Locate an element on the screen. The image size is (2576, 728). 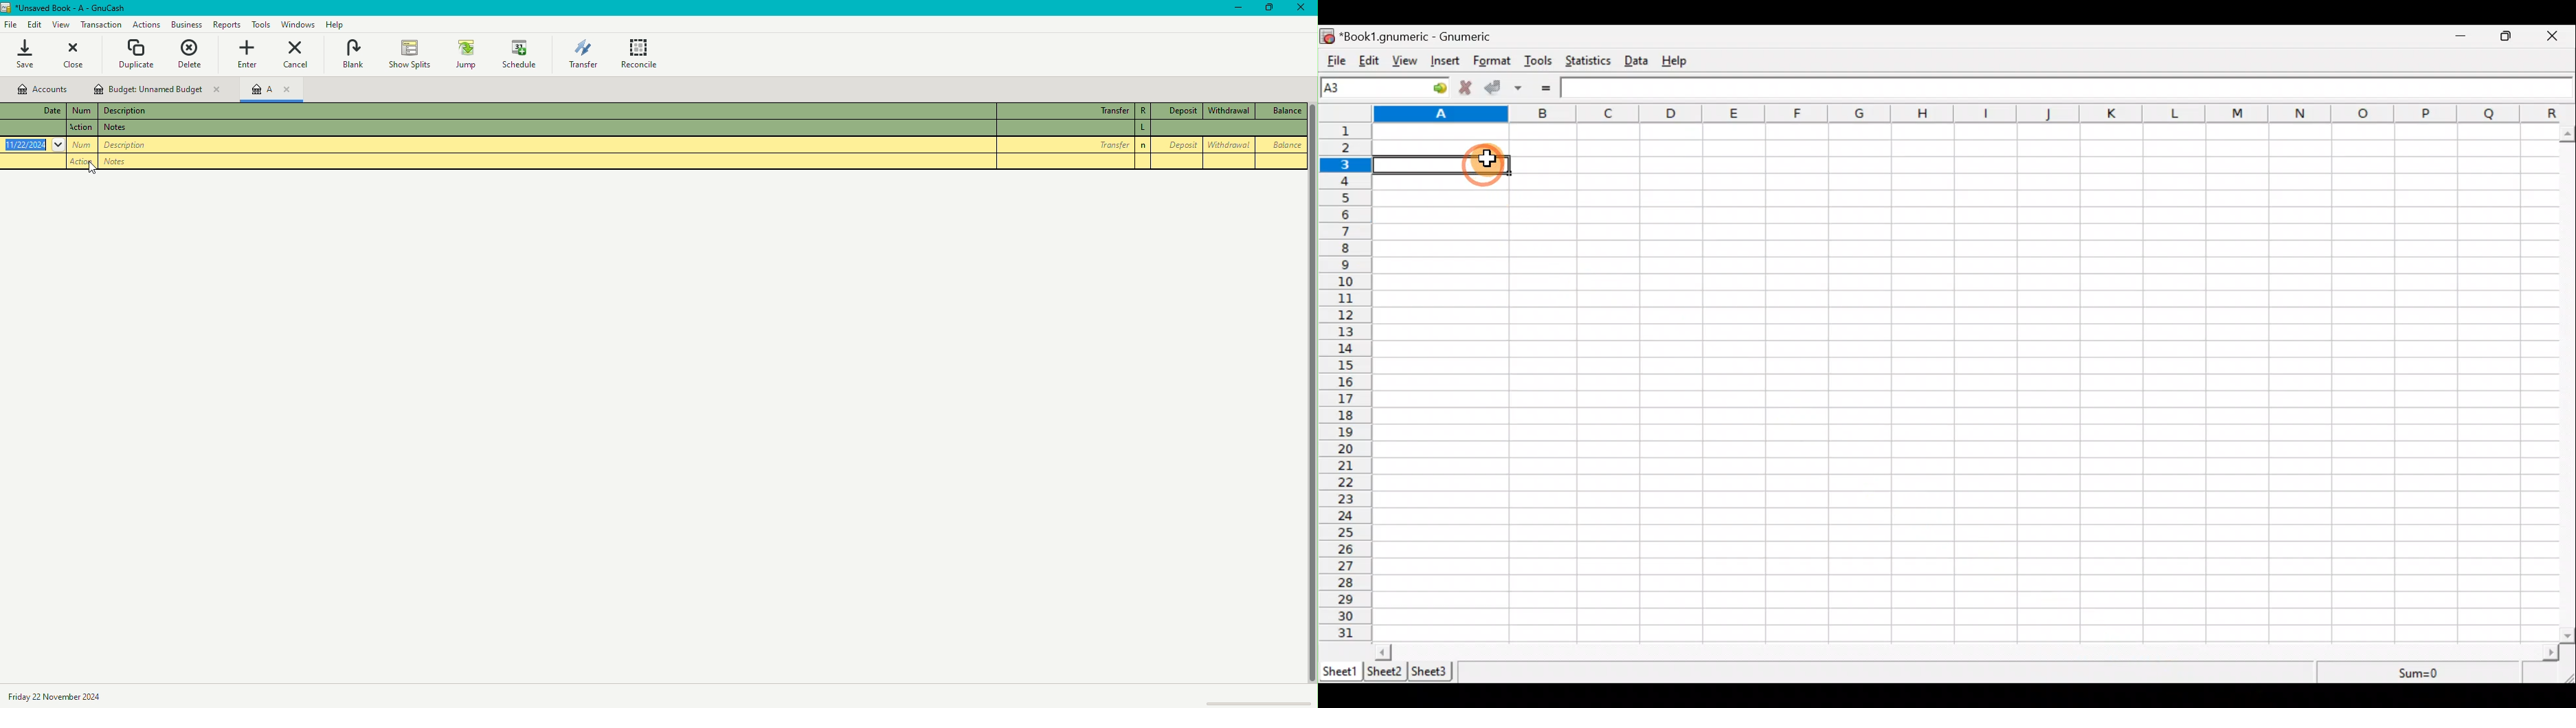
icon is located at coordinates (1327, 36).